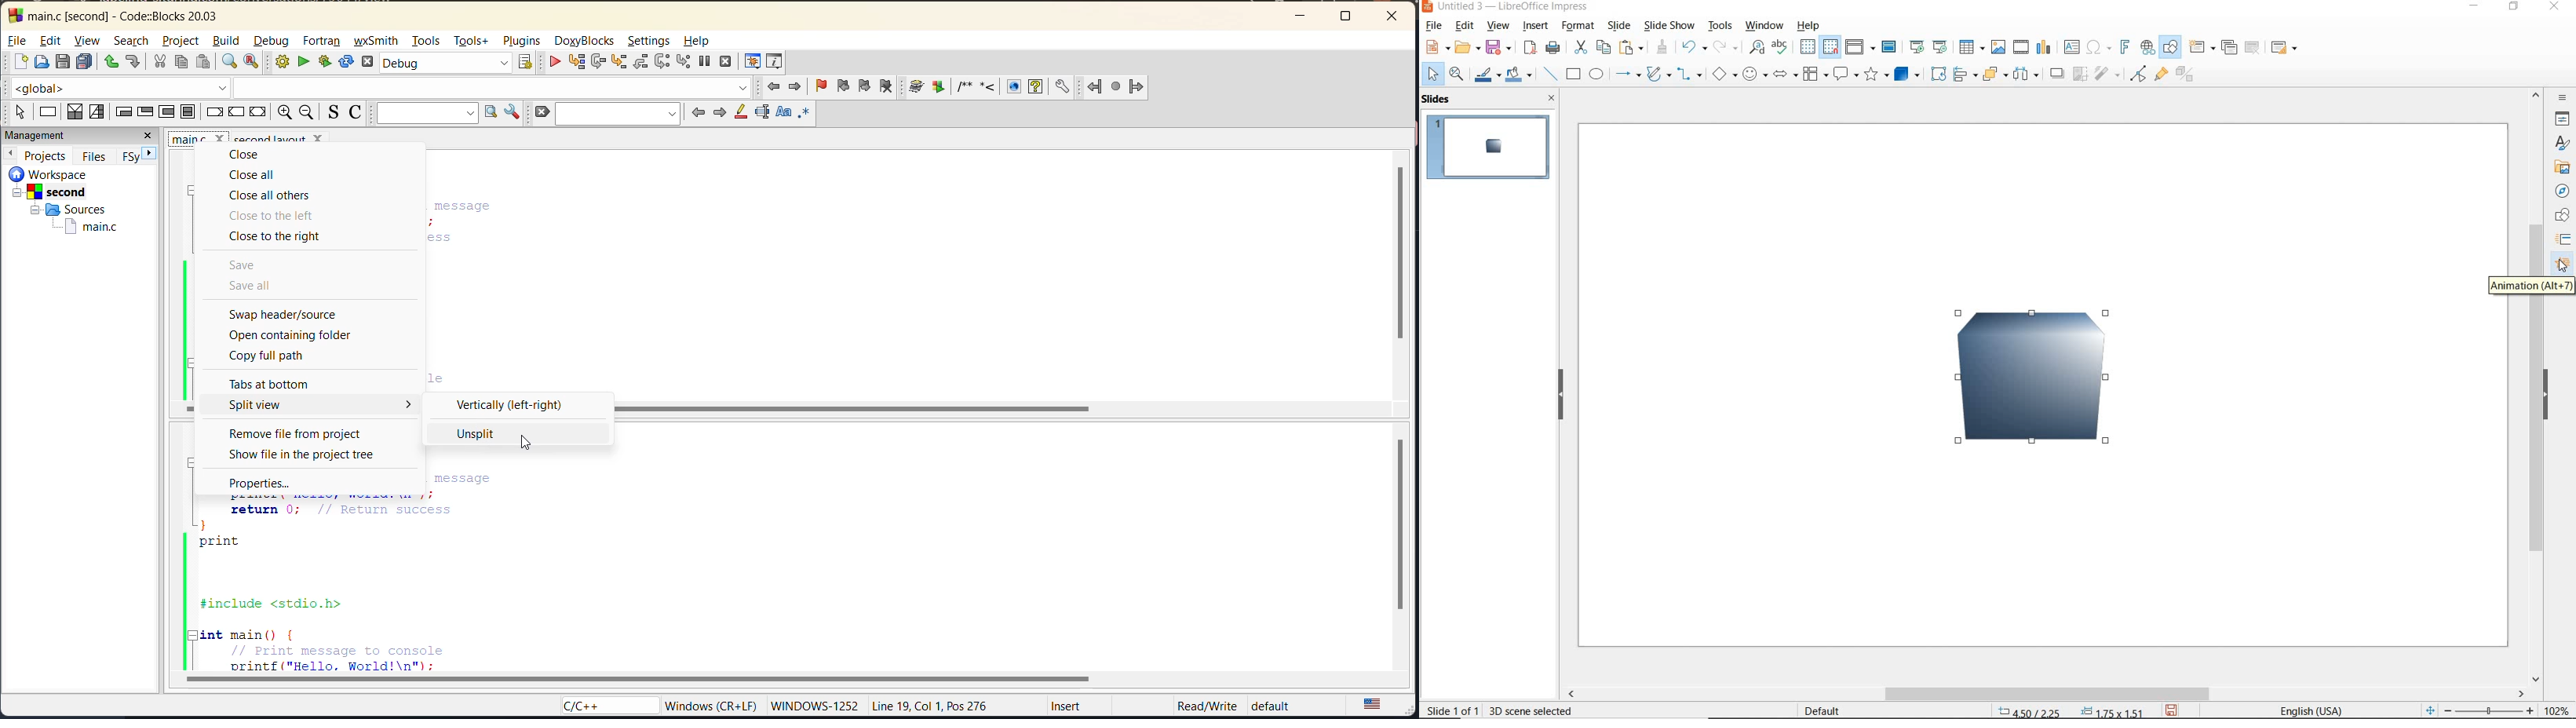 This screenshot has height=728, width=2576. Describe the element at coordinates (1806, 26) in the screenshot. I see `help` at that location.